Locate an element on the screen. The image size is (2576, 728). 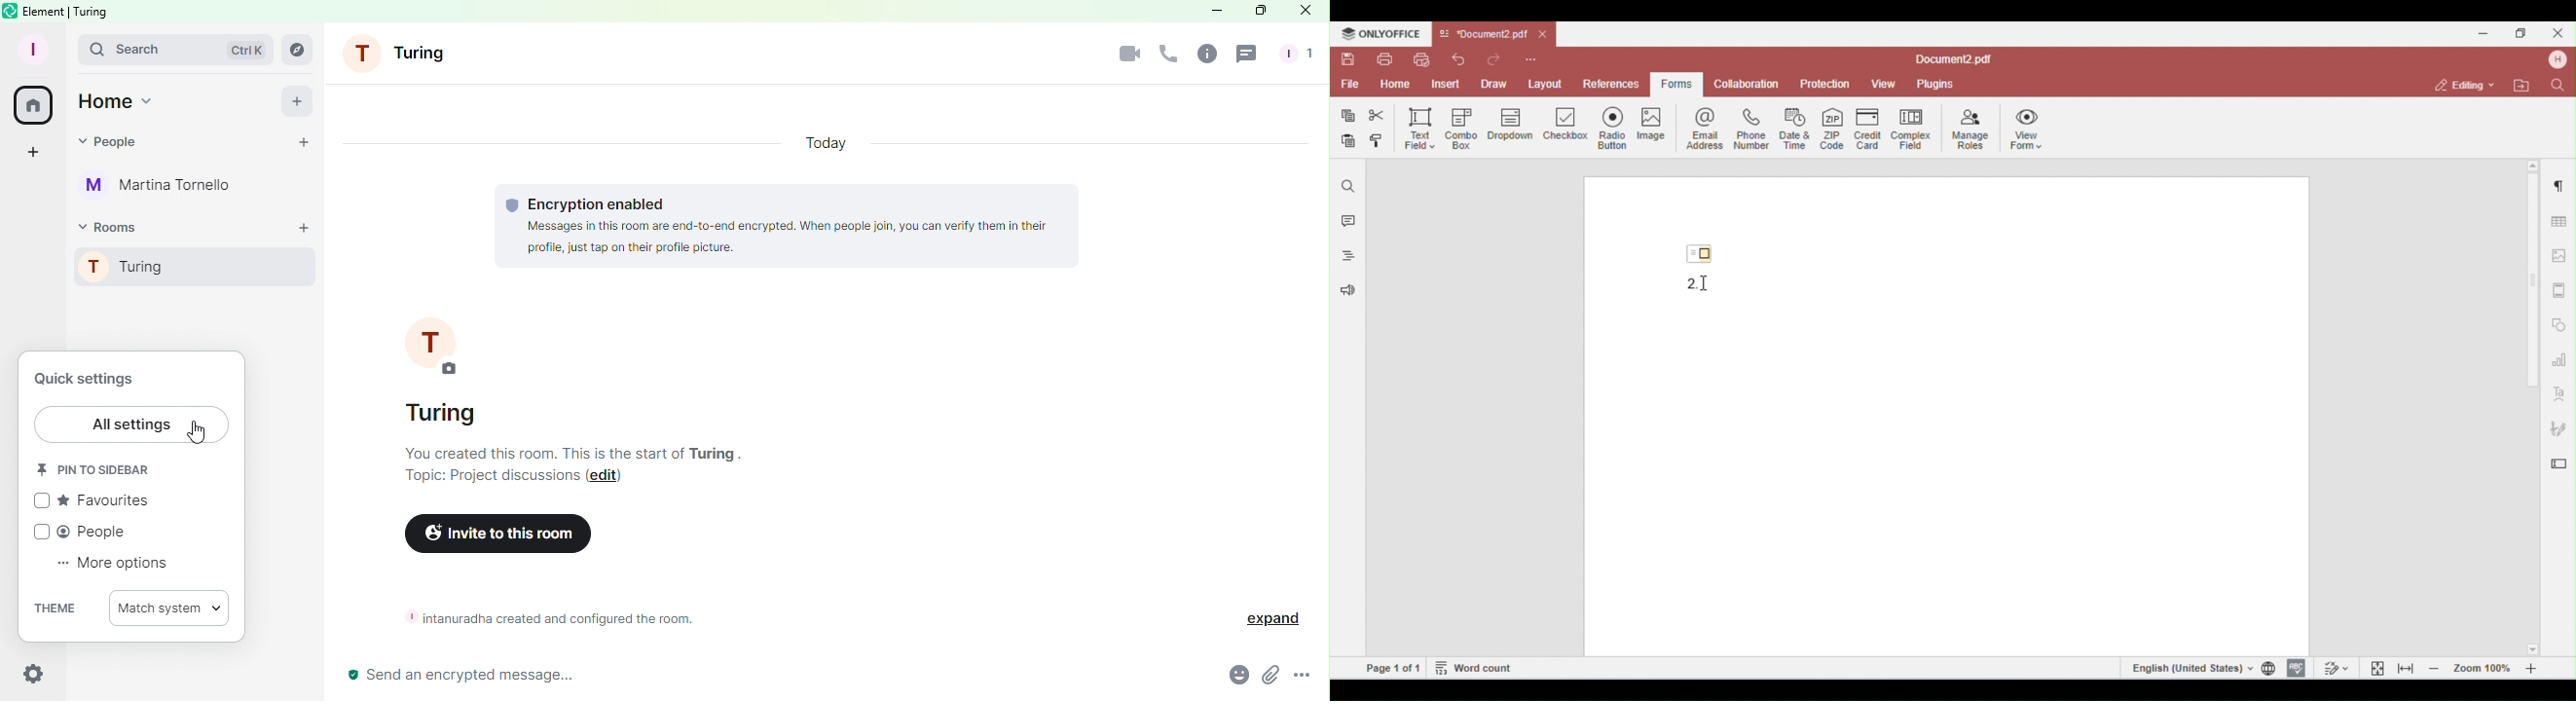
Add room is located at coordinates (301, 226).